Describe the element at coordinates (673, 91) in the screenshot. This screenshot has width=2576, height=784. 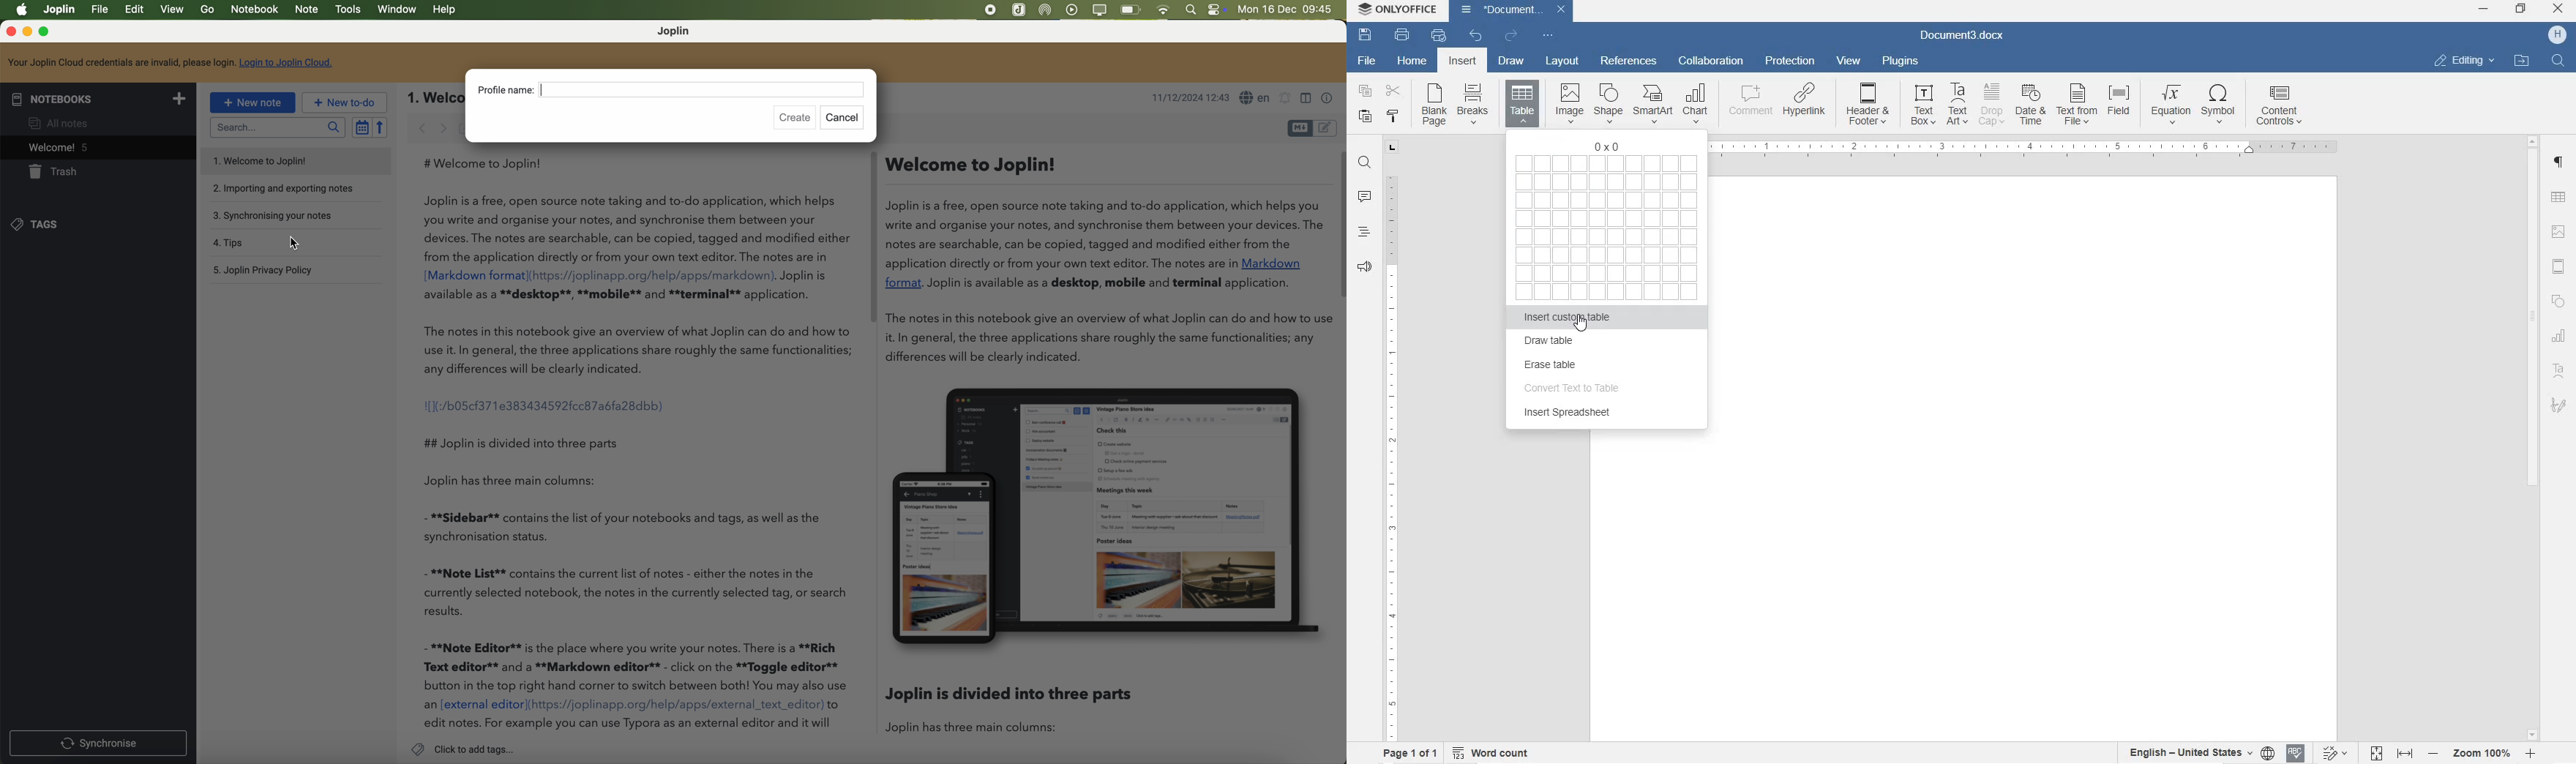
I see `profile name` at that location.